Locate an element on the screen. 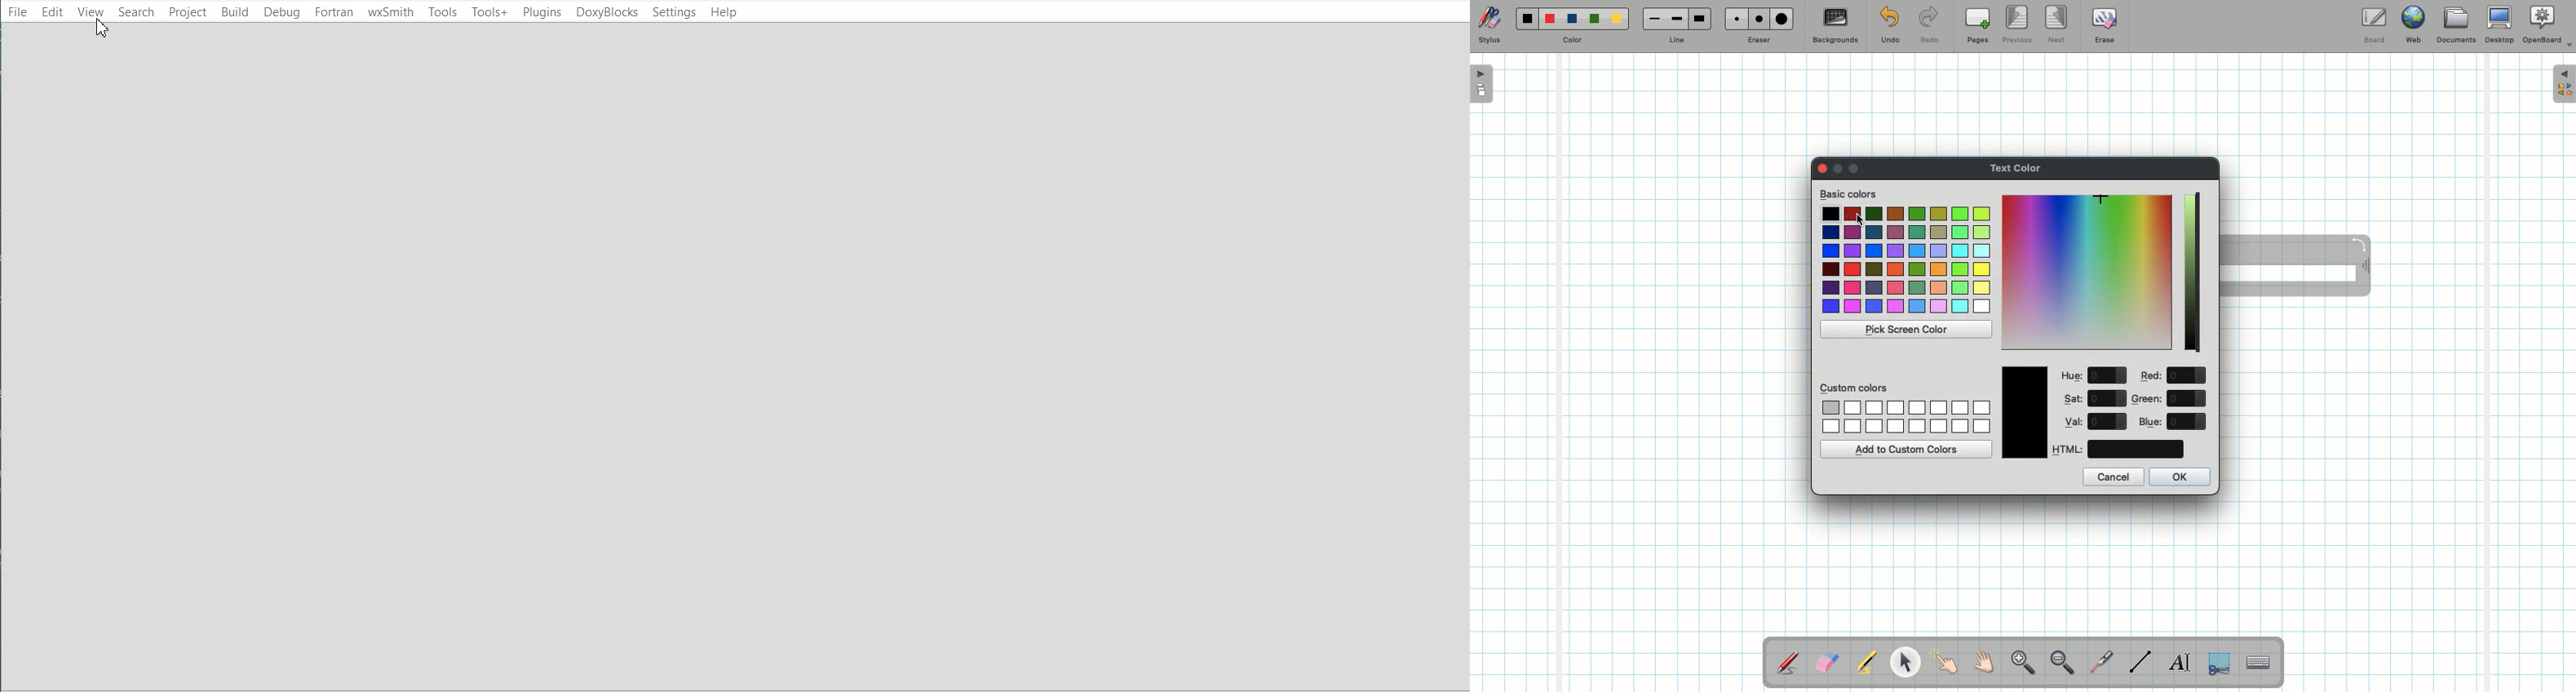  Settings is located at coordinates (674, 12).